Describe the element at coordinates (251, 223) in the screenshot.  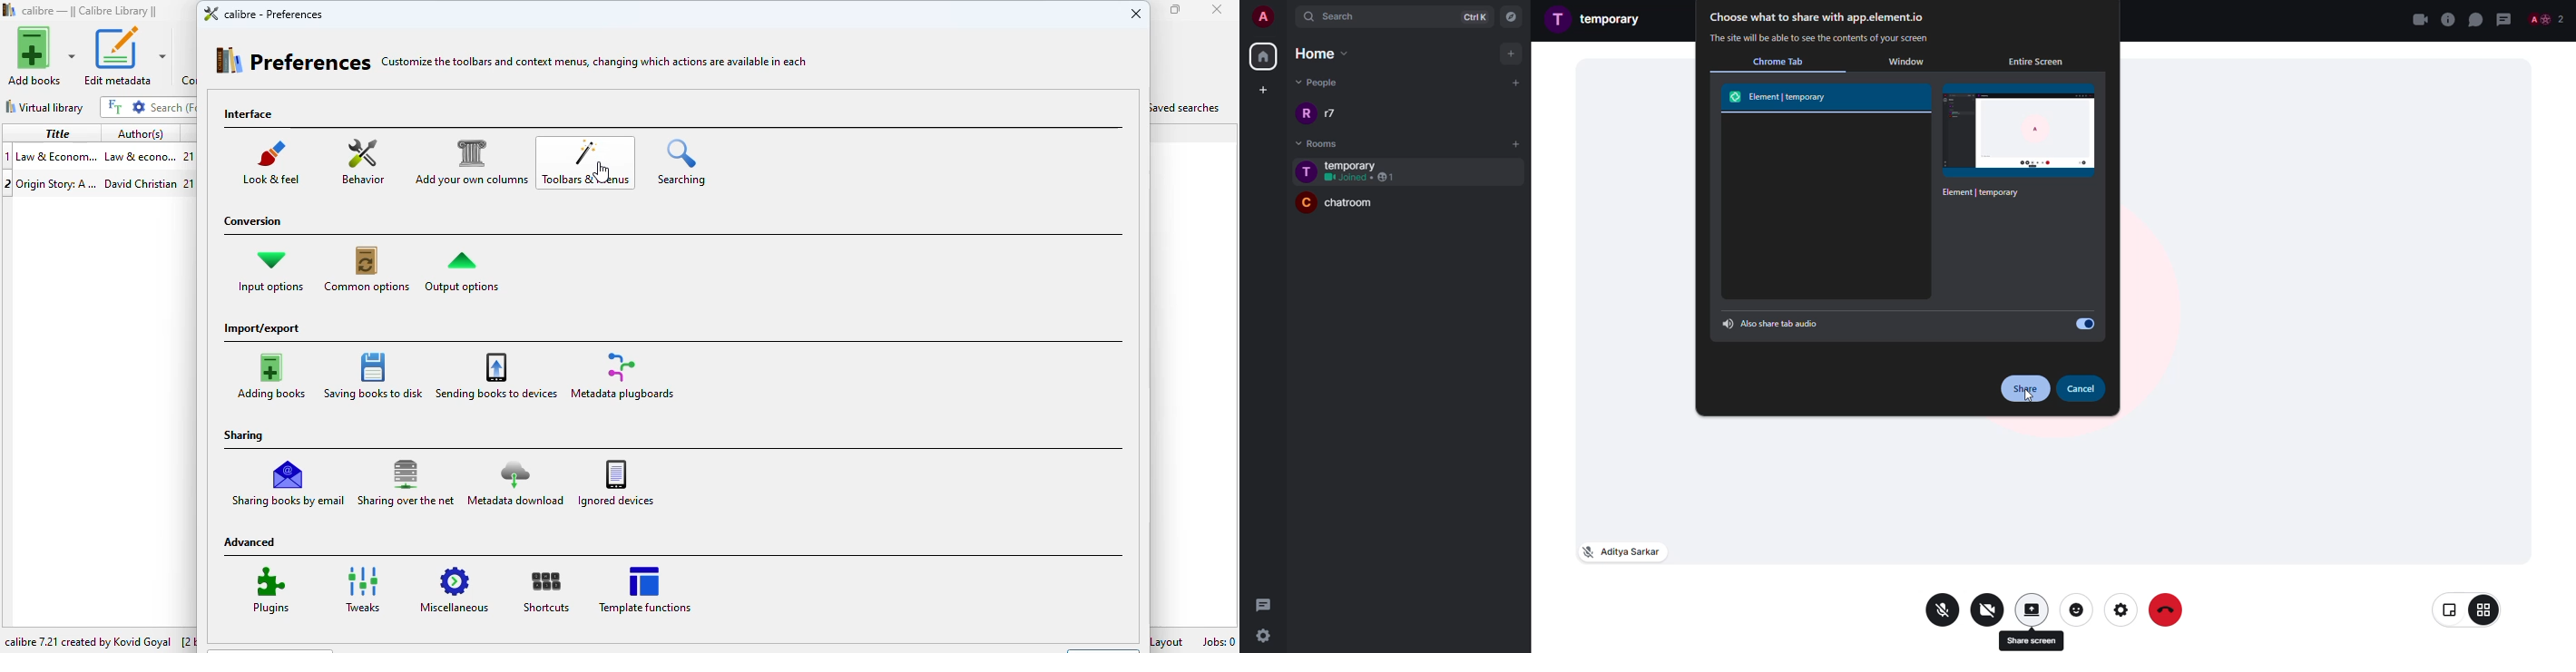
I see `conversion` at that location.